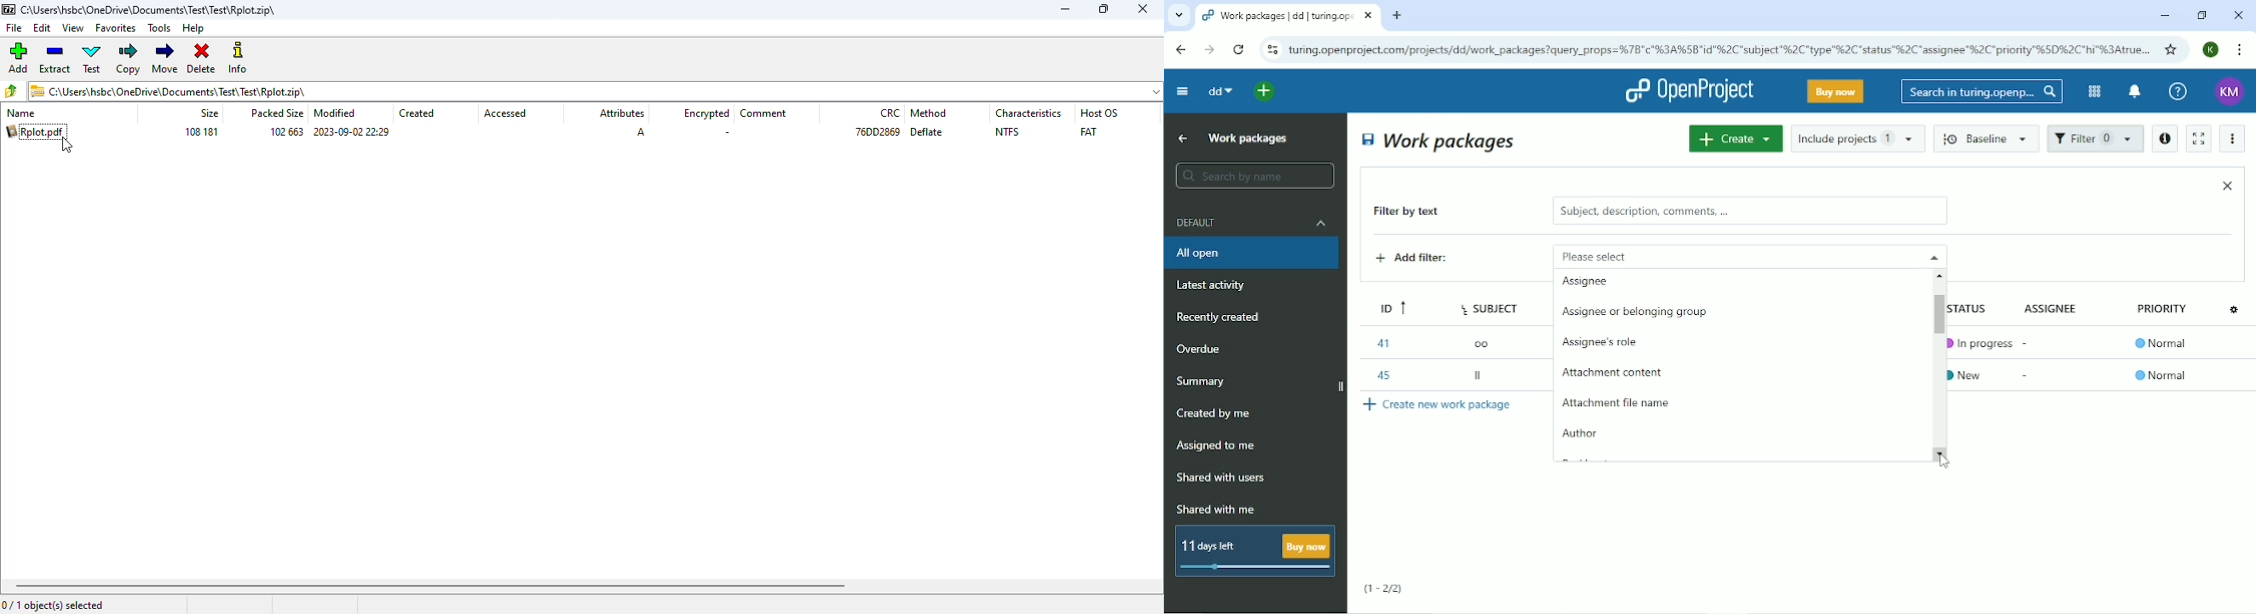 The image size is (2268, 616). What do you see at coordinates (1387, 305) in the screenshot?
I see `ID` at bounding box center [1387, 305].